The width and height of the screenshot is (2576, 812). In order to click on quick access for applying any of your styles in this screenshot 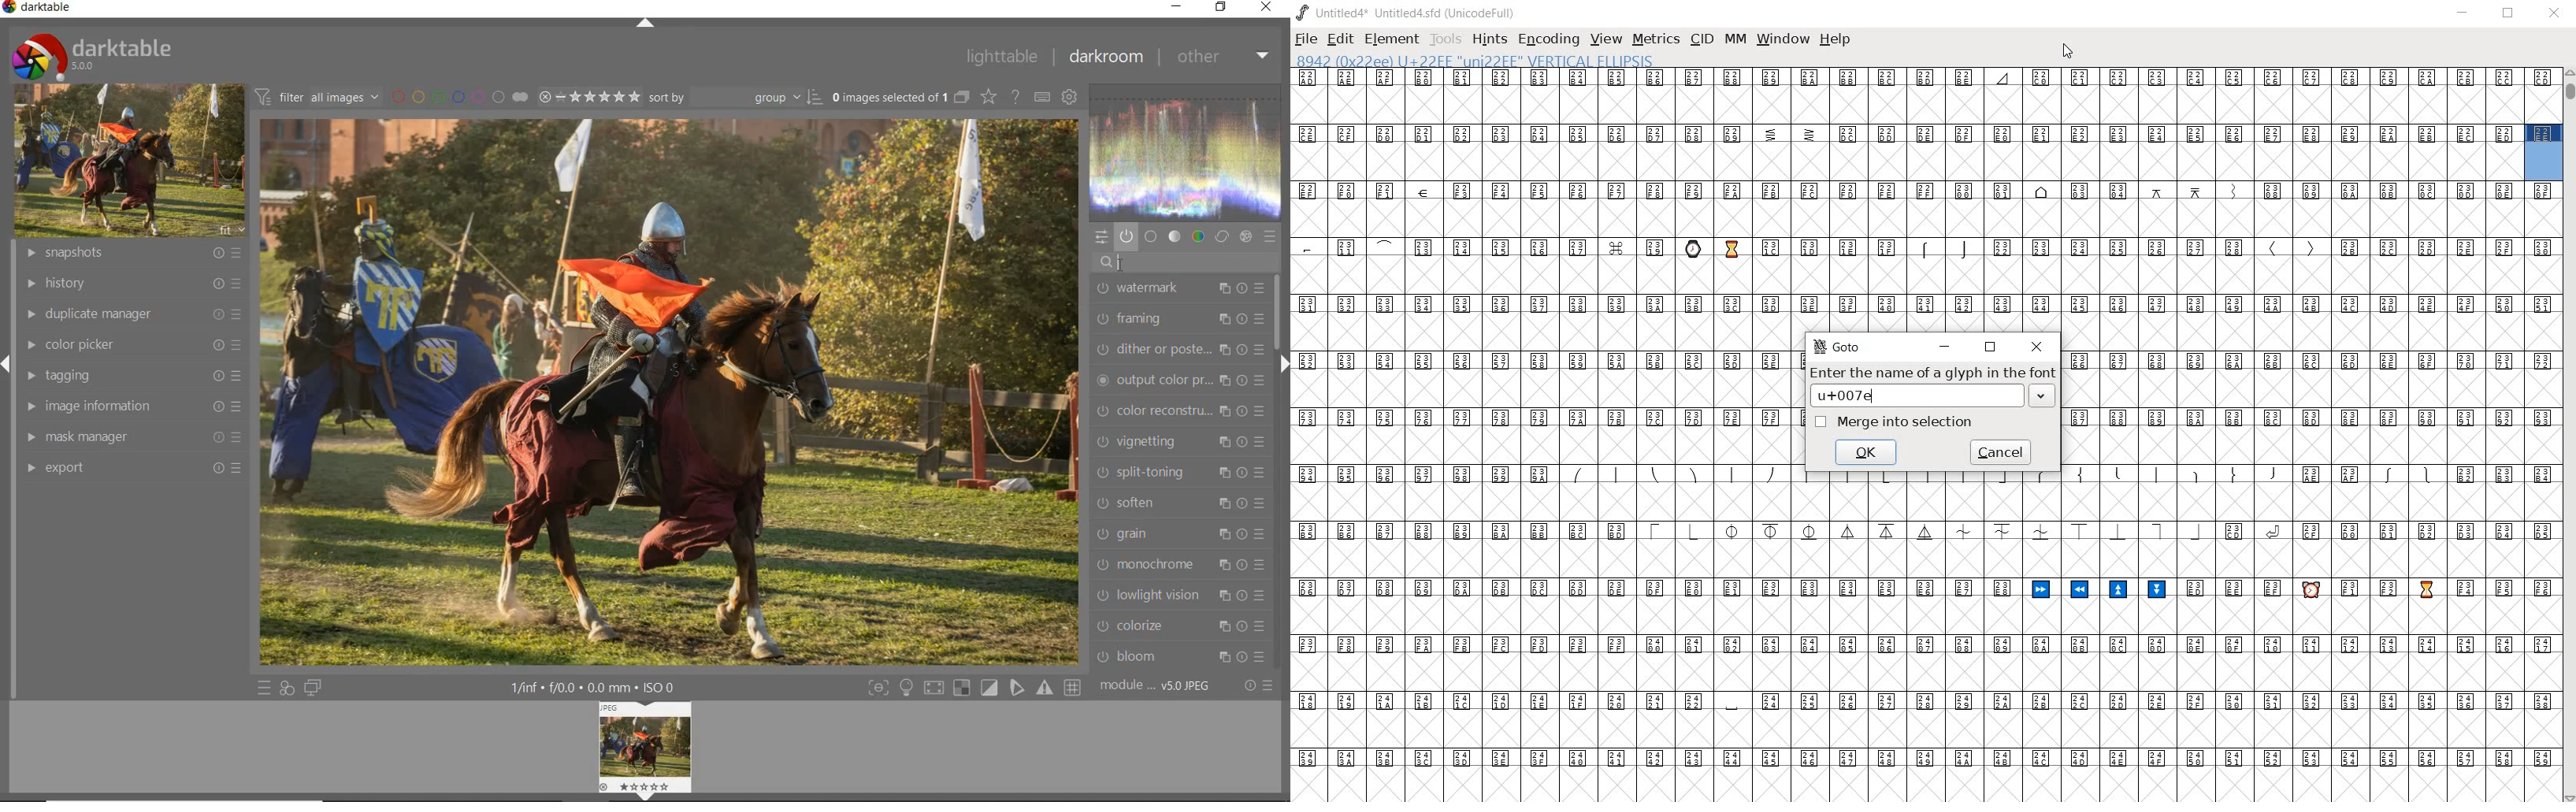, I will do `click(288, 687)`.